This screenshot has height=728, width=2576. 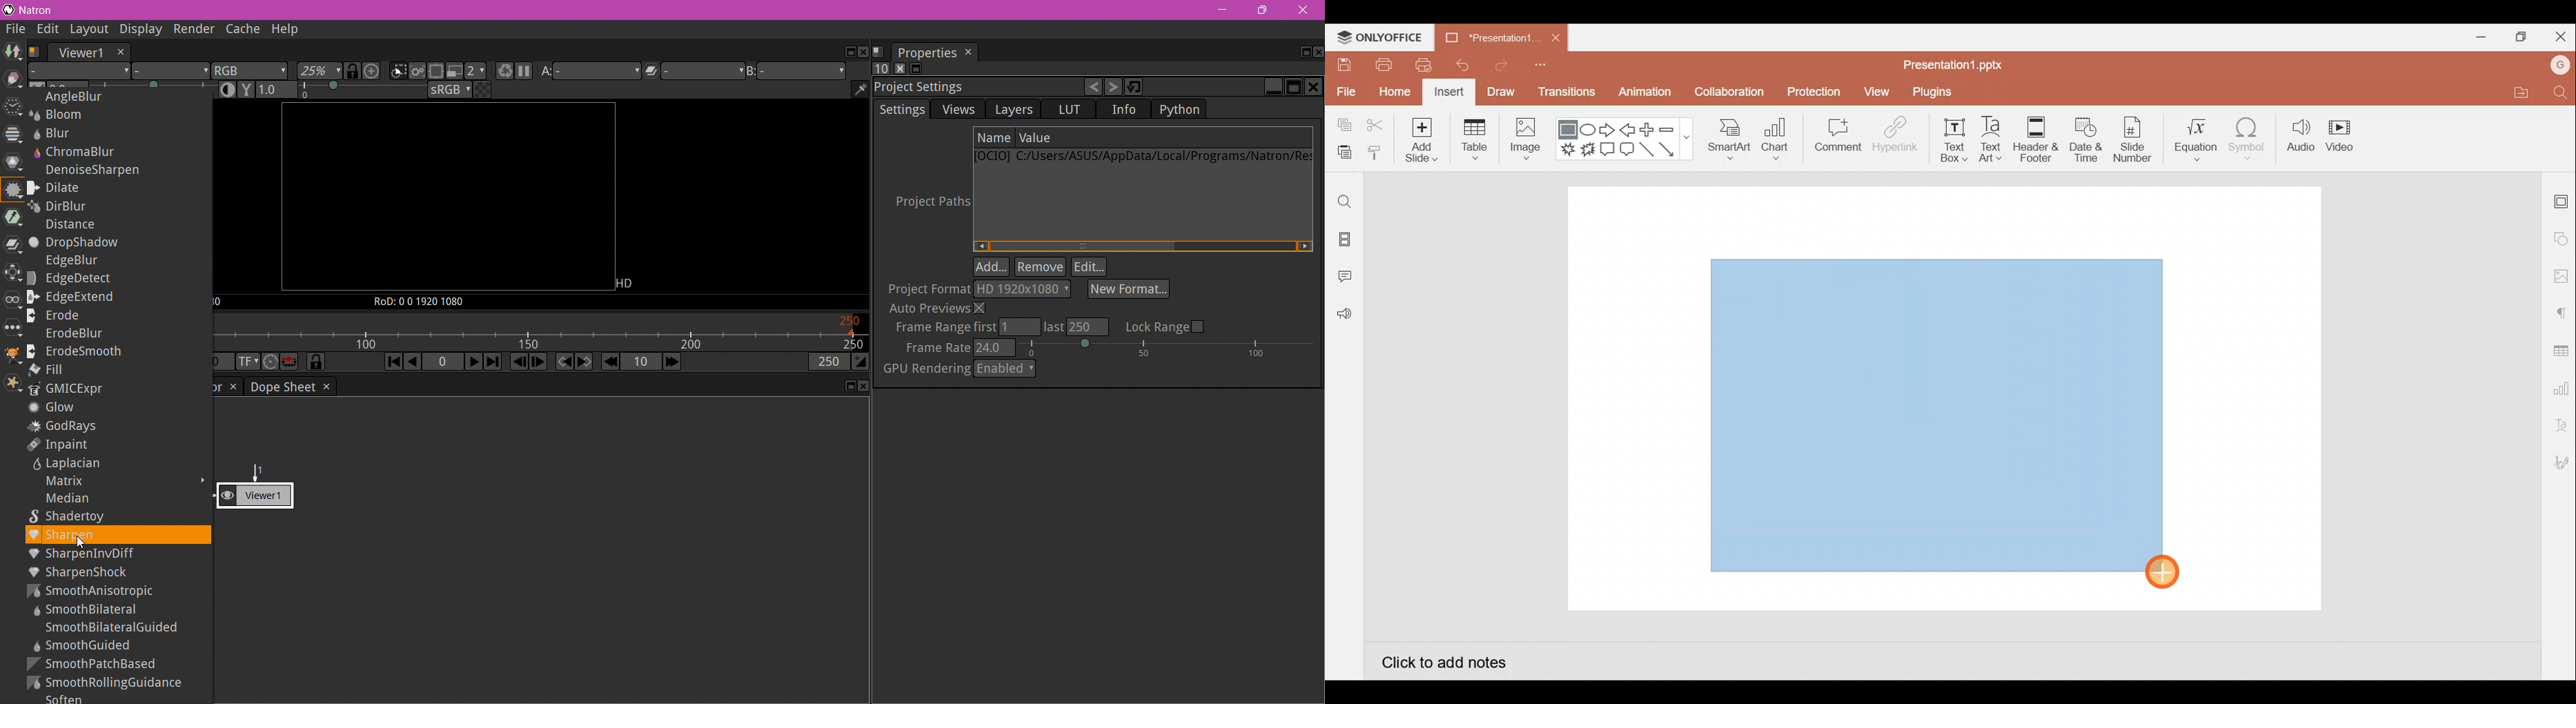 I want to click on Explosion 2, so click(x=1588, y=150).